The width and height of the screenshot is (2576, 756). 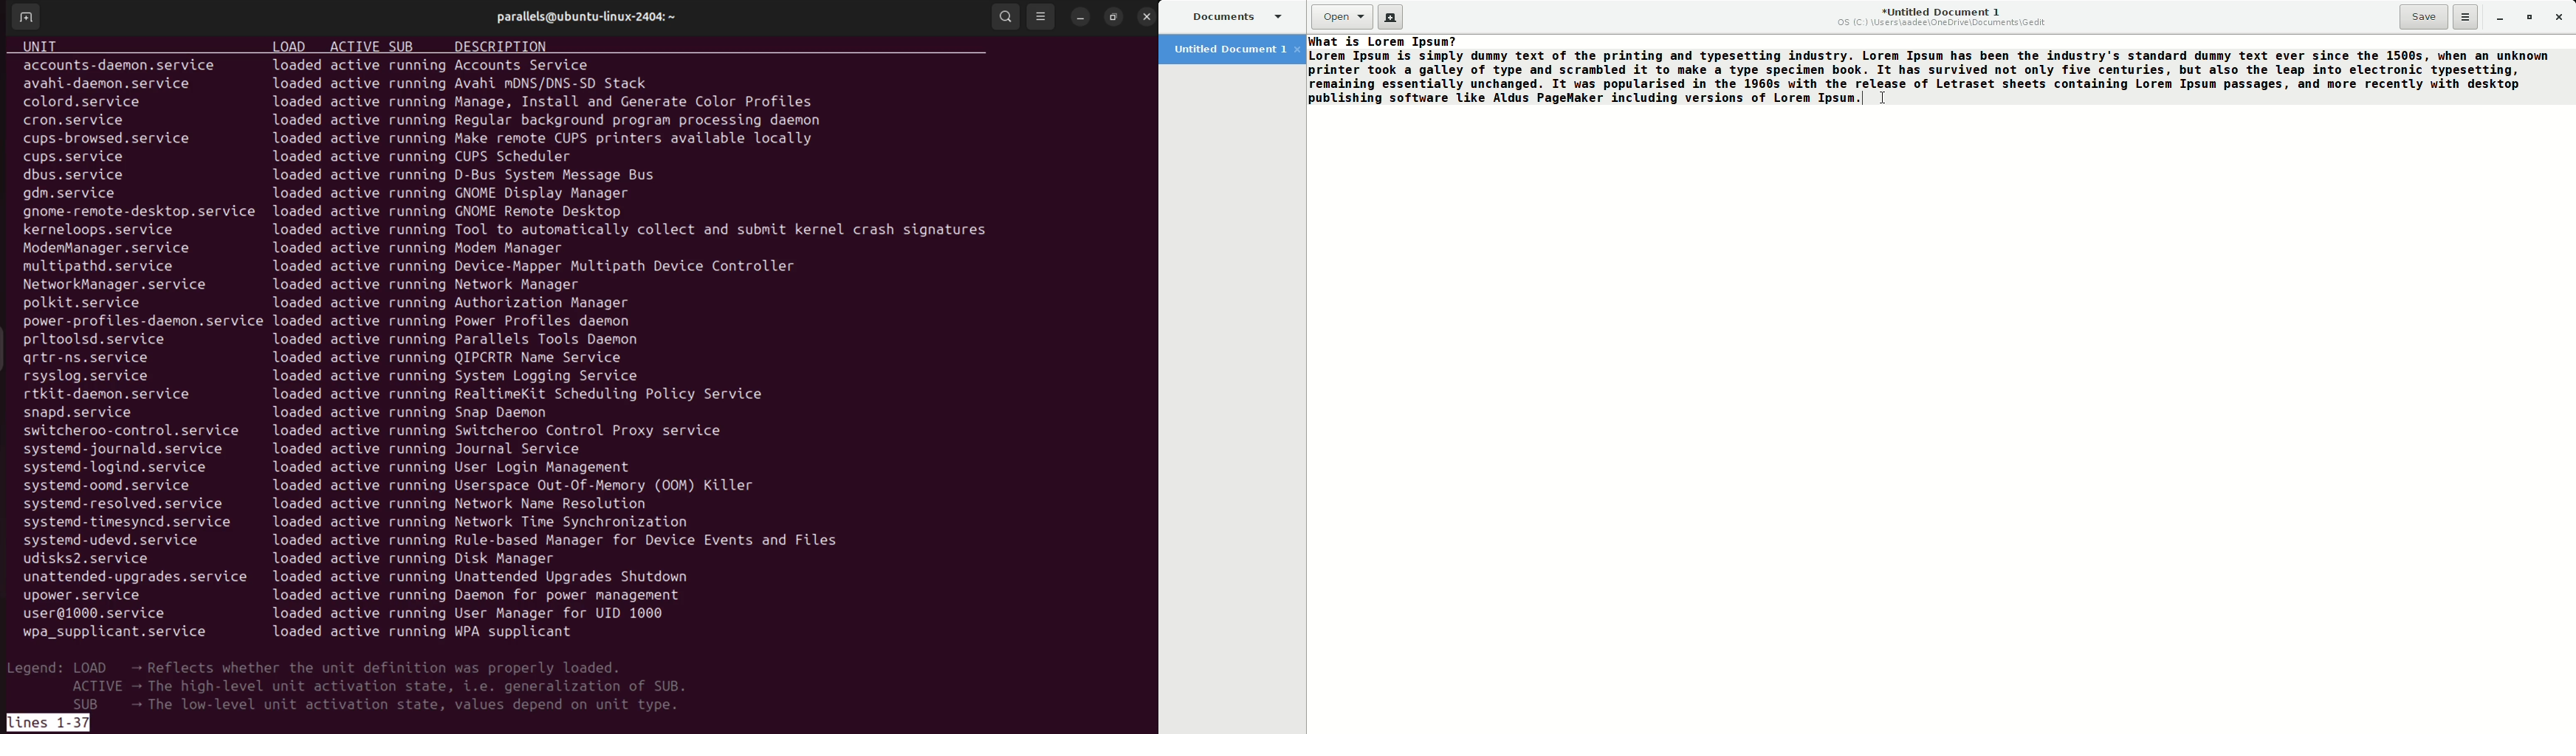 What do you see at coordinates (1235, 16) in the screenshot?
I see `Documents` at bounding box center [1235, 16].